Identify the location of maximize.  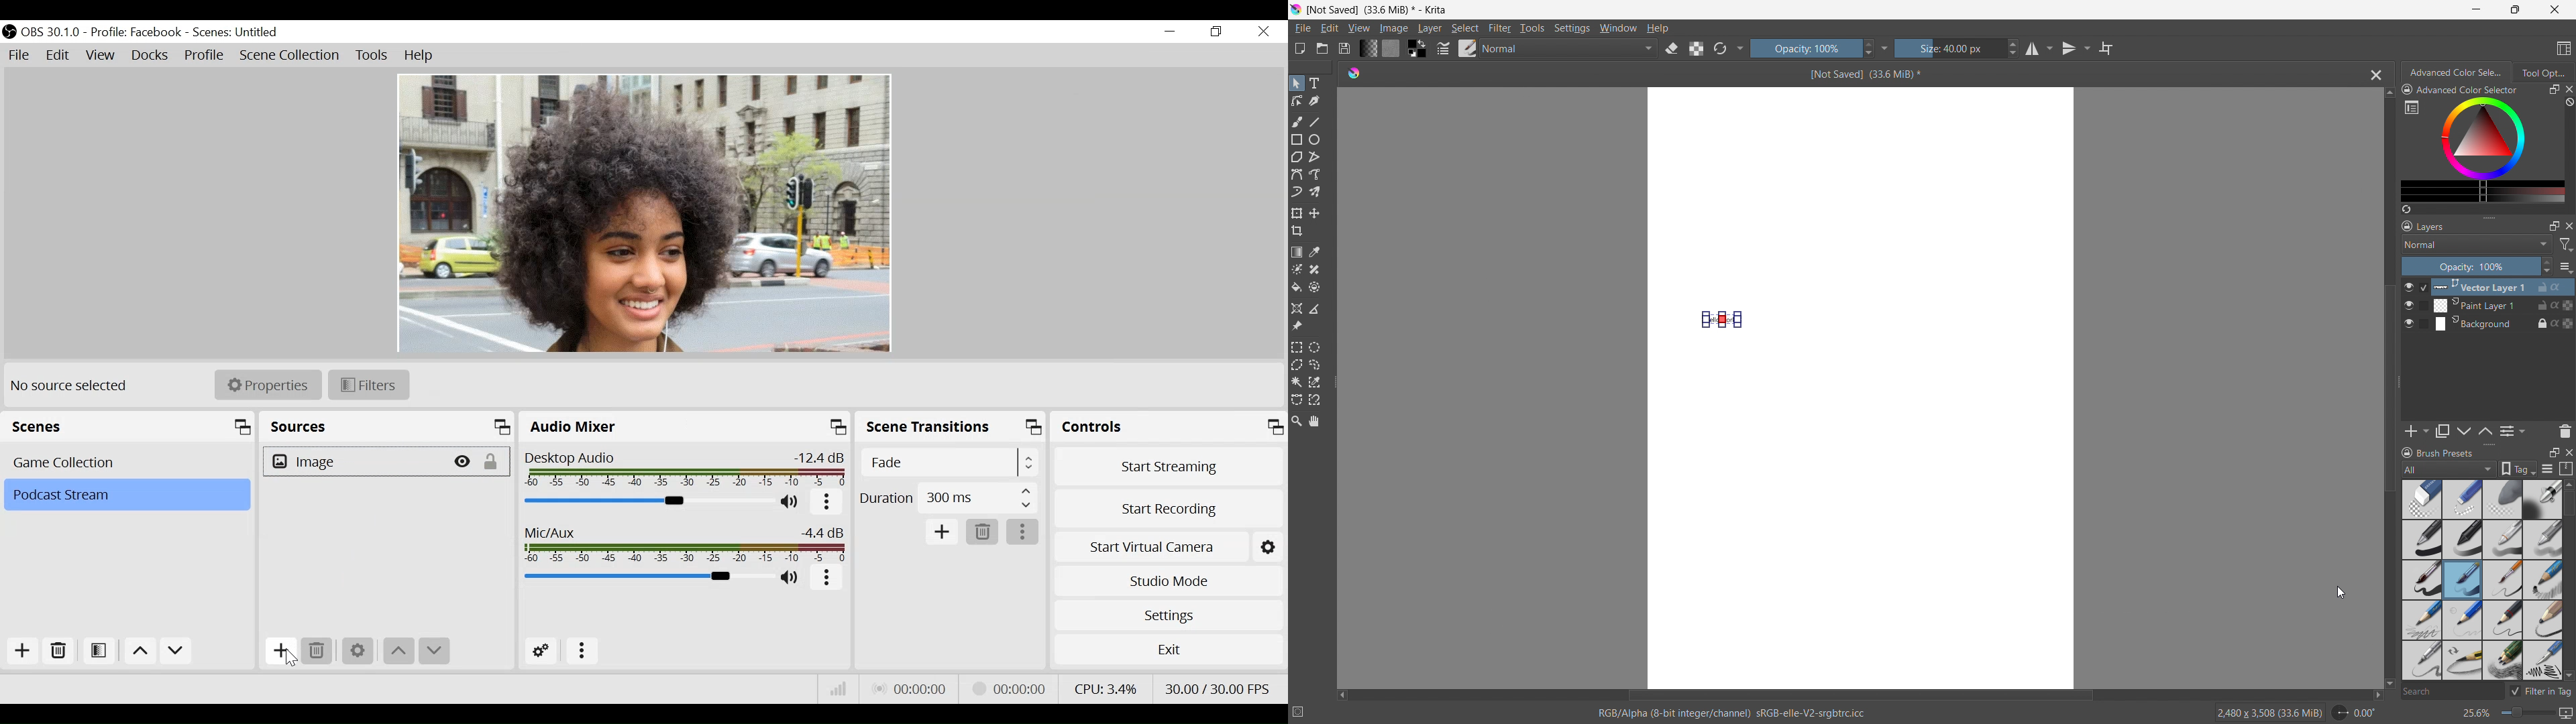
(2553, 452).